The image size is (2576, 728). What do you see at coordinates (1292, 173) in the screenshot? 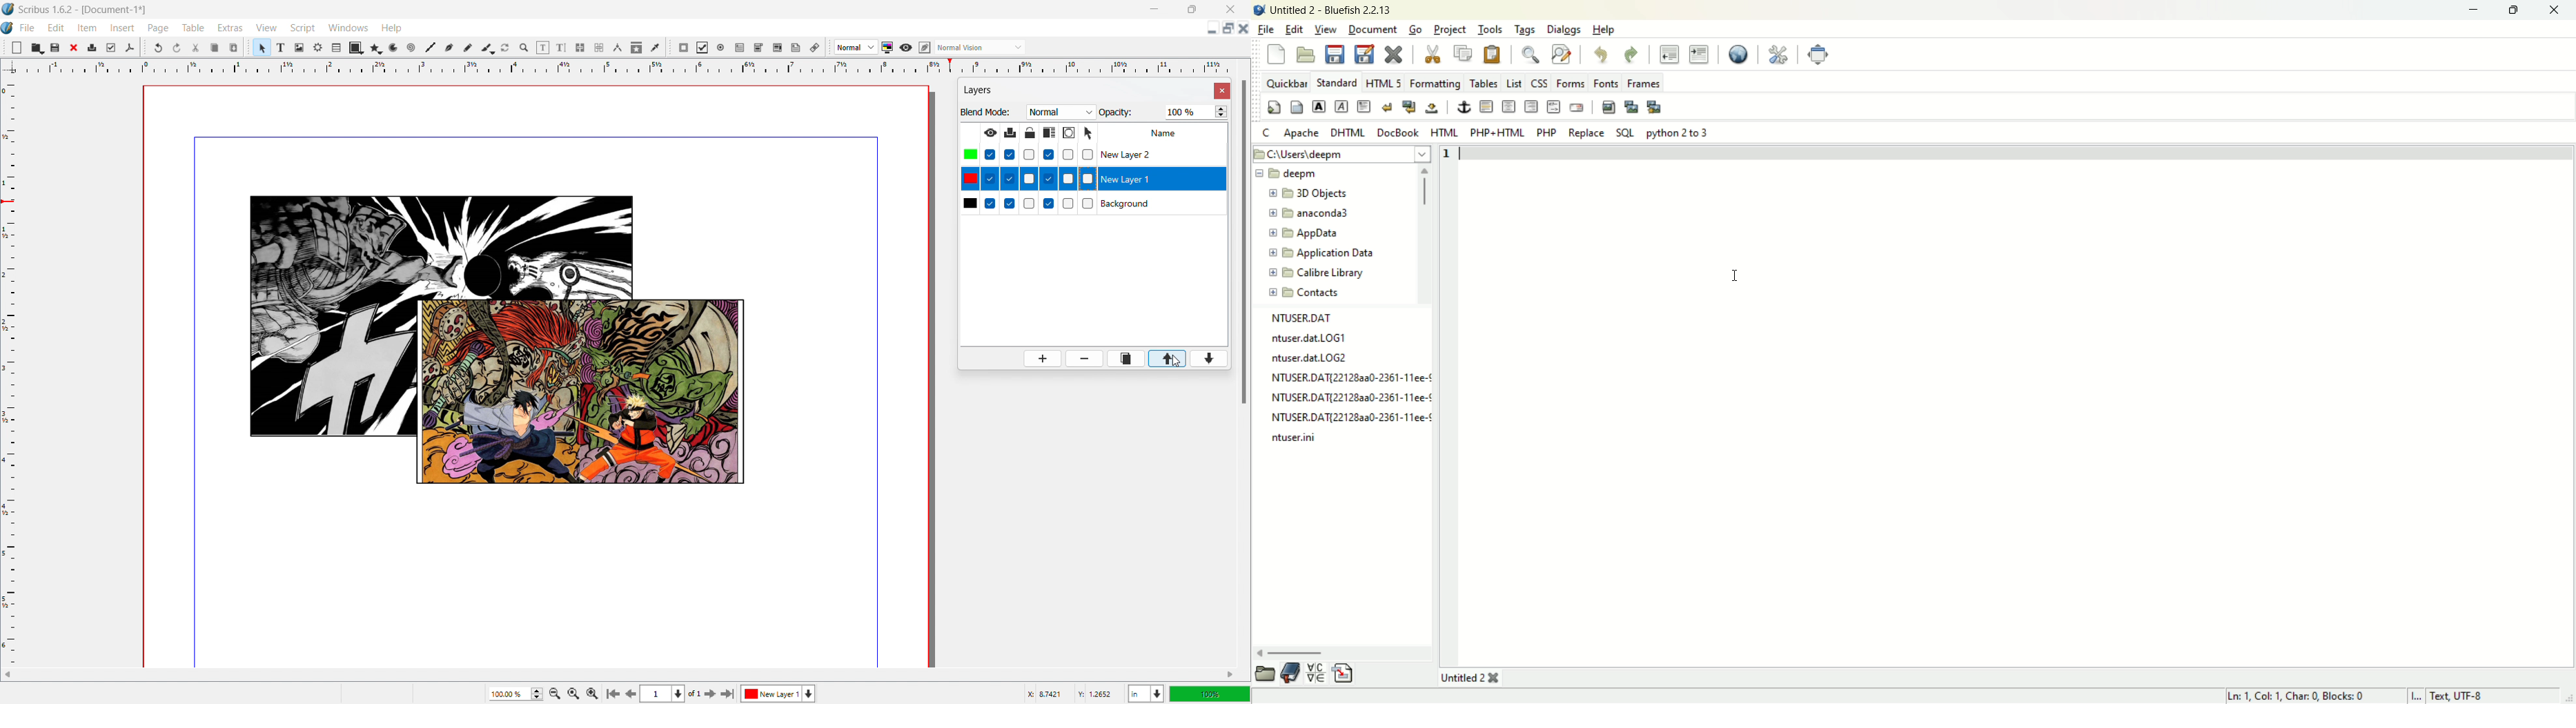
I see `deepm` at bounding box center [1292, 173].